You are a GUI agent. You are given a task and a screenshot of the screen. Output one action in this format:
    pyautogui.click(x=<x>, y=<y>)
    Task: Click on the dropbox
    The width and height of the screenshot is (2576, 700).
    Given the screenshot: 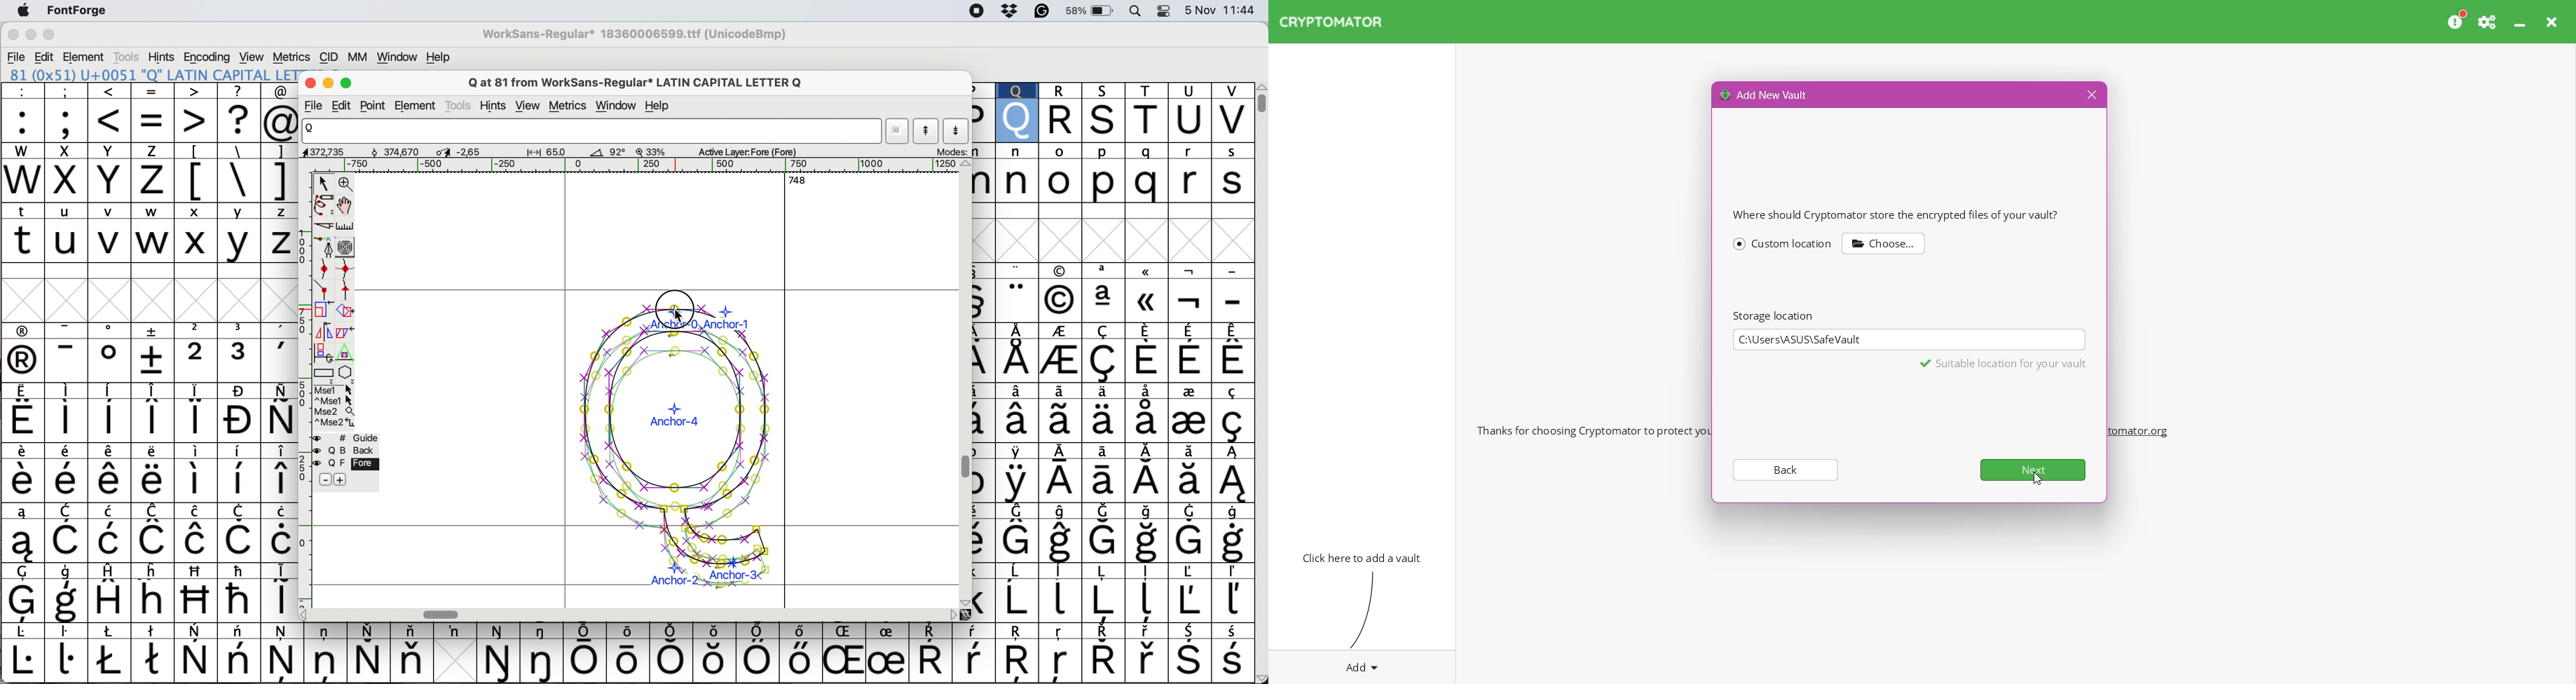 What is the action you would take?
    pyautogui.click(x=1011, y=12)
    